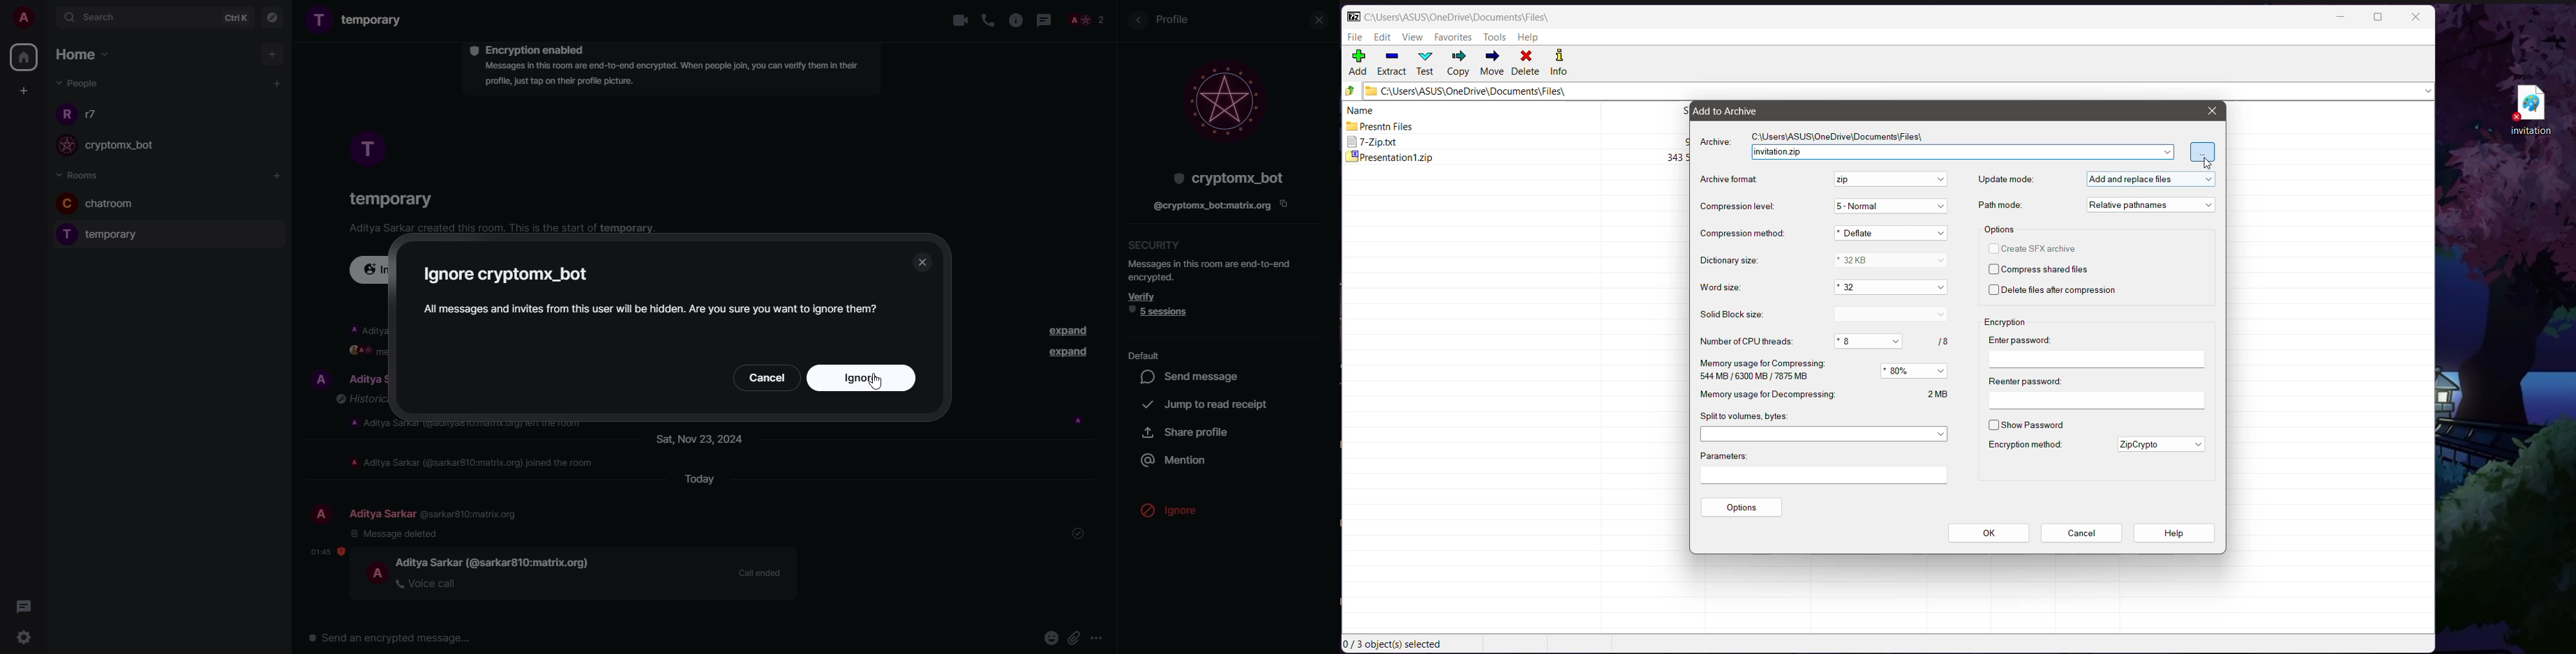  Describe the element at coordinates (1897, 92) in the screenshot. I see `Current Folder Path` at that location.